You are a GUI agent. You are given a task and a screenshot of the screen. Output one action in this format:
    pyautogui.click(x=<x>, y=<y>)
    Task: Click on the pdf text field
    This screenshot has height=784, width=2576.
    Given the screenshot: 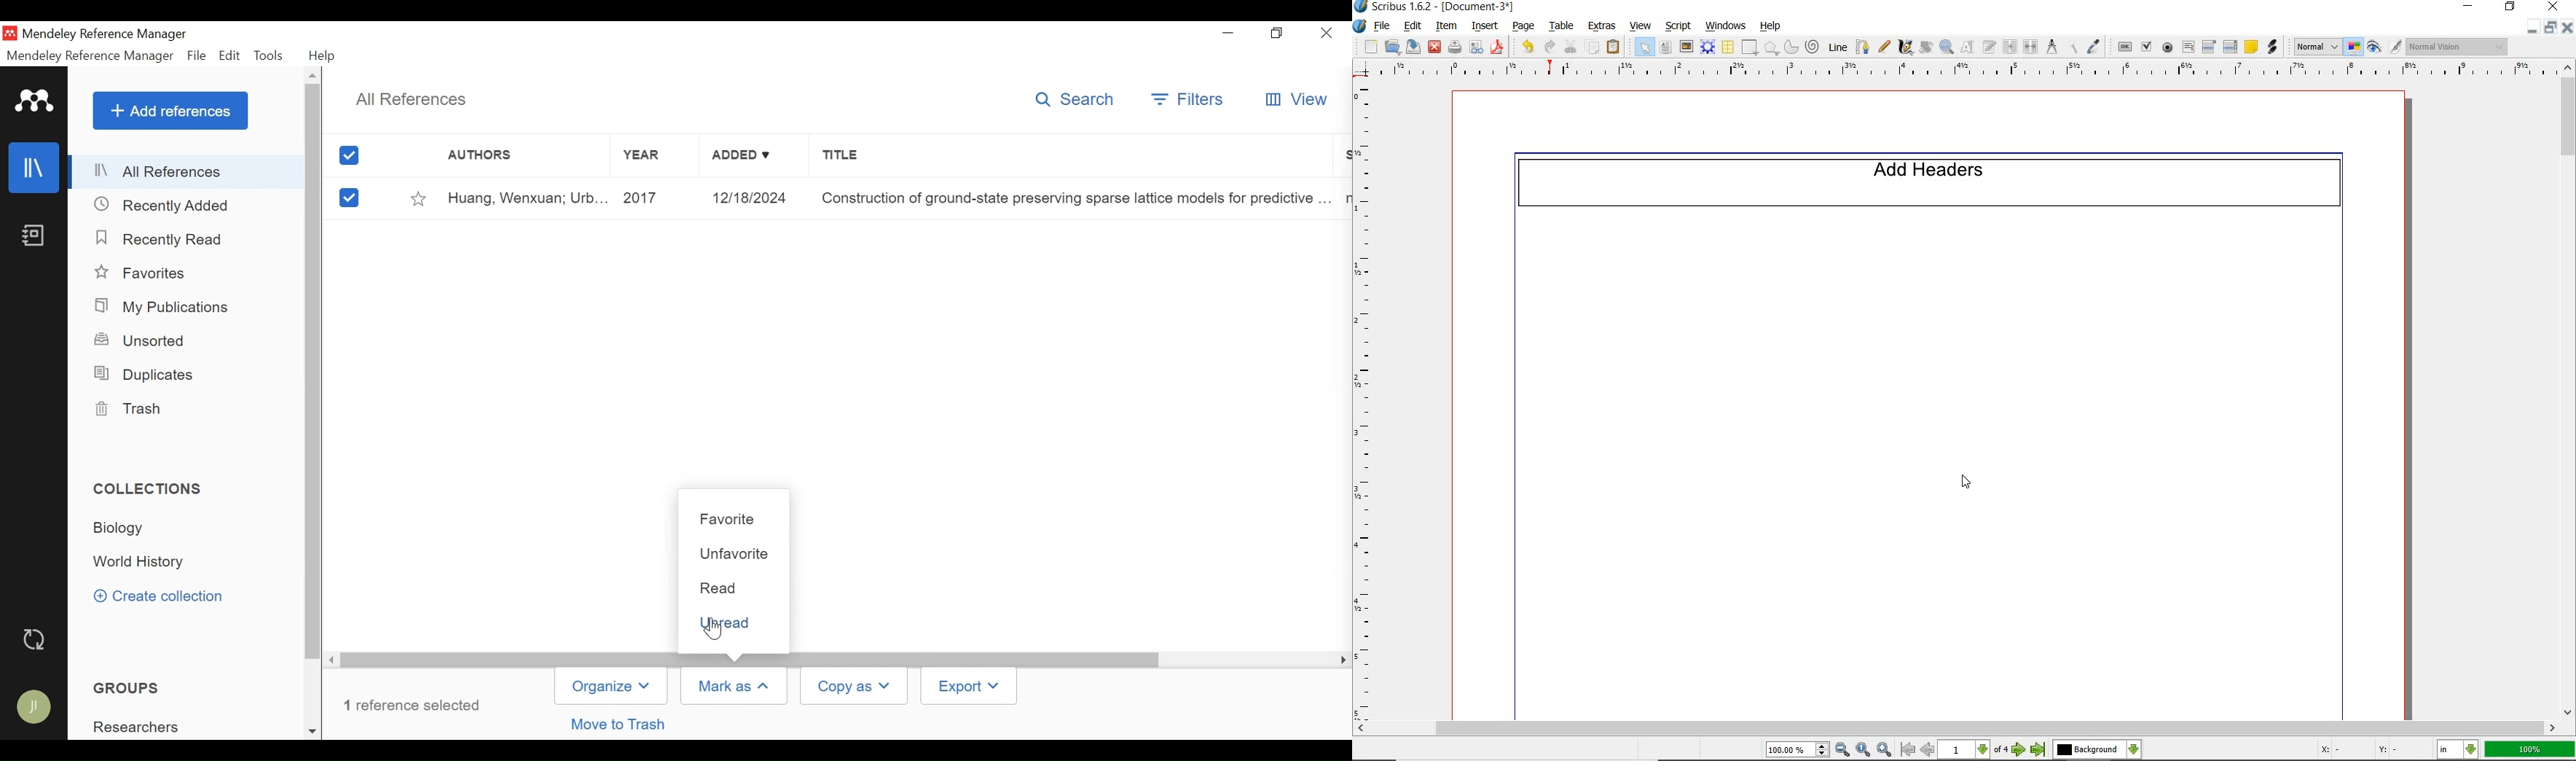 What is the action you would take?
    pyautogui.click(x=2187, y=46)
    